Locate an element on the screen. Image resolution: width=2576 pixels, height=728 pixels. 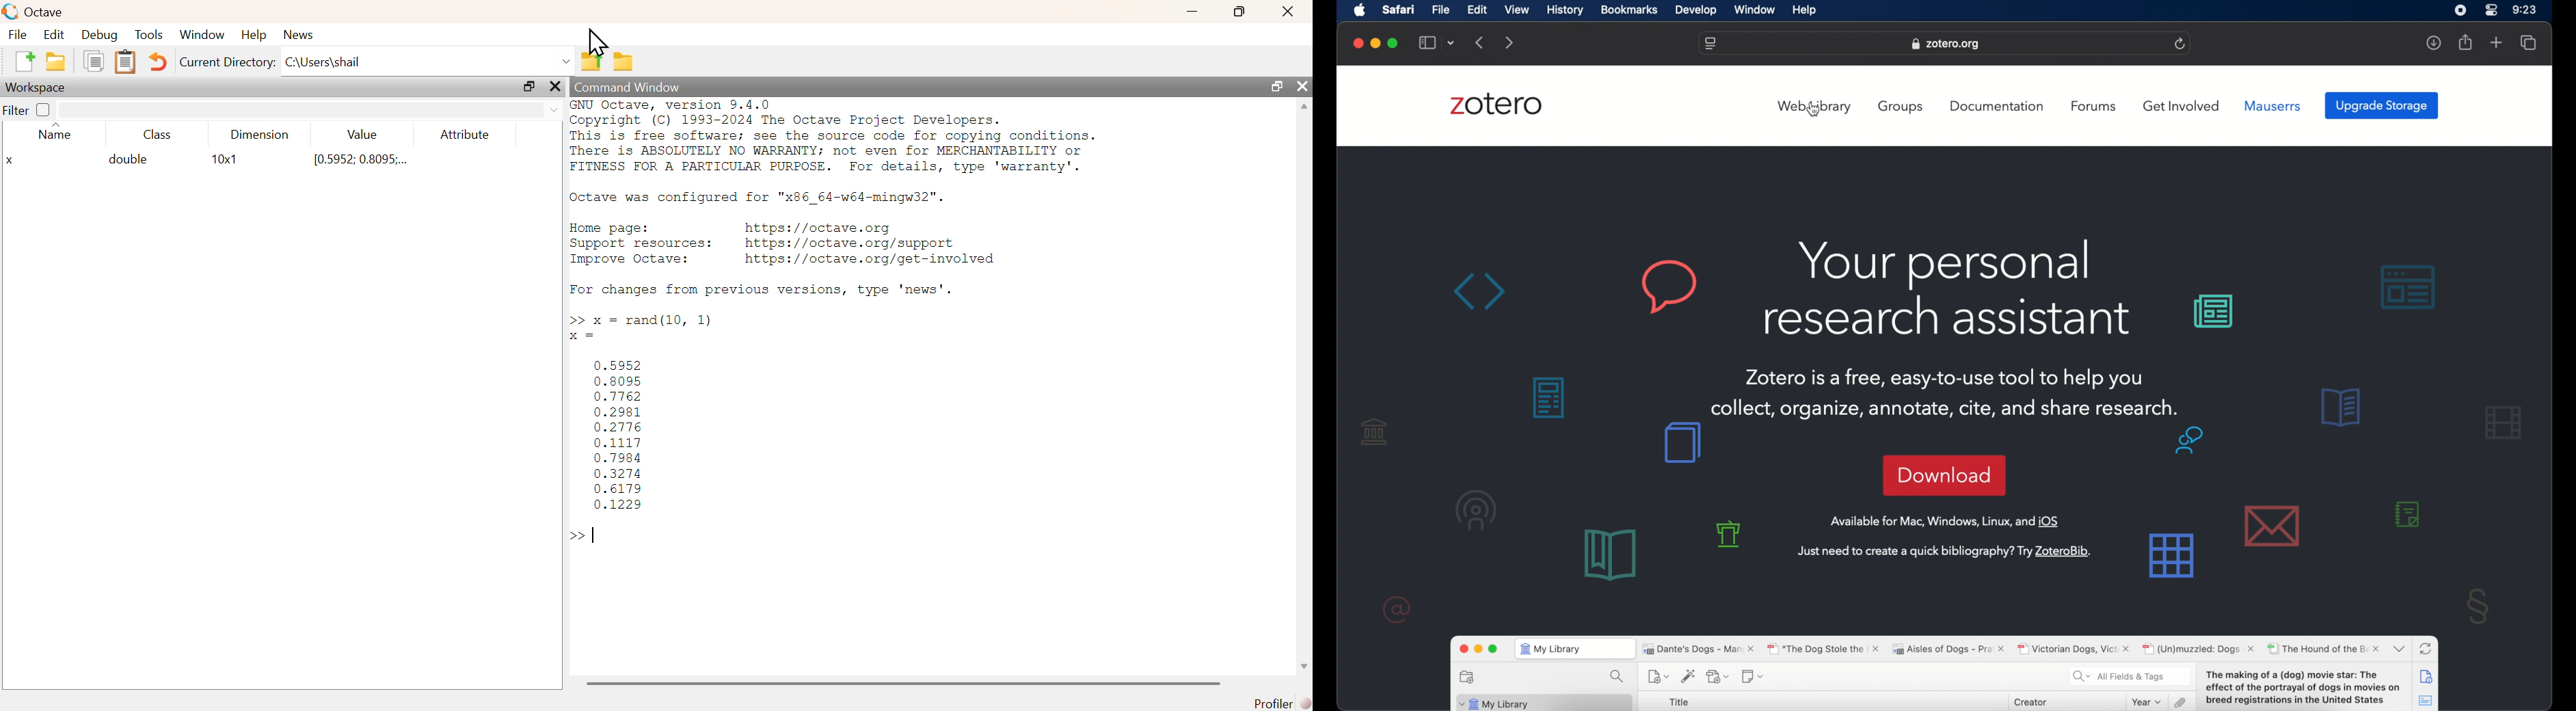
web address is located at coordinates (1711, 44).